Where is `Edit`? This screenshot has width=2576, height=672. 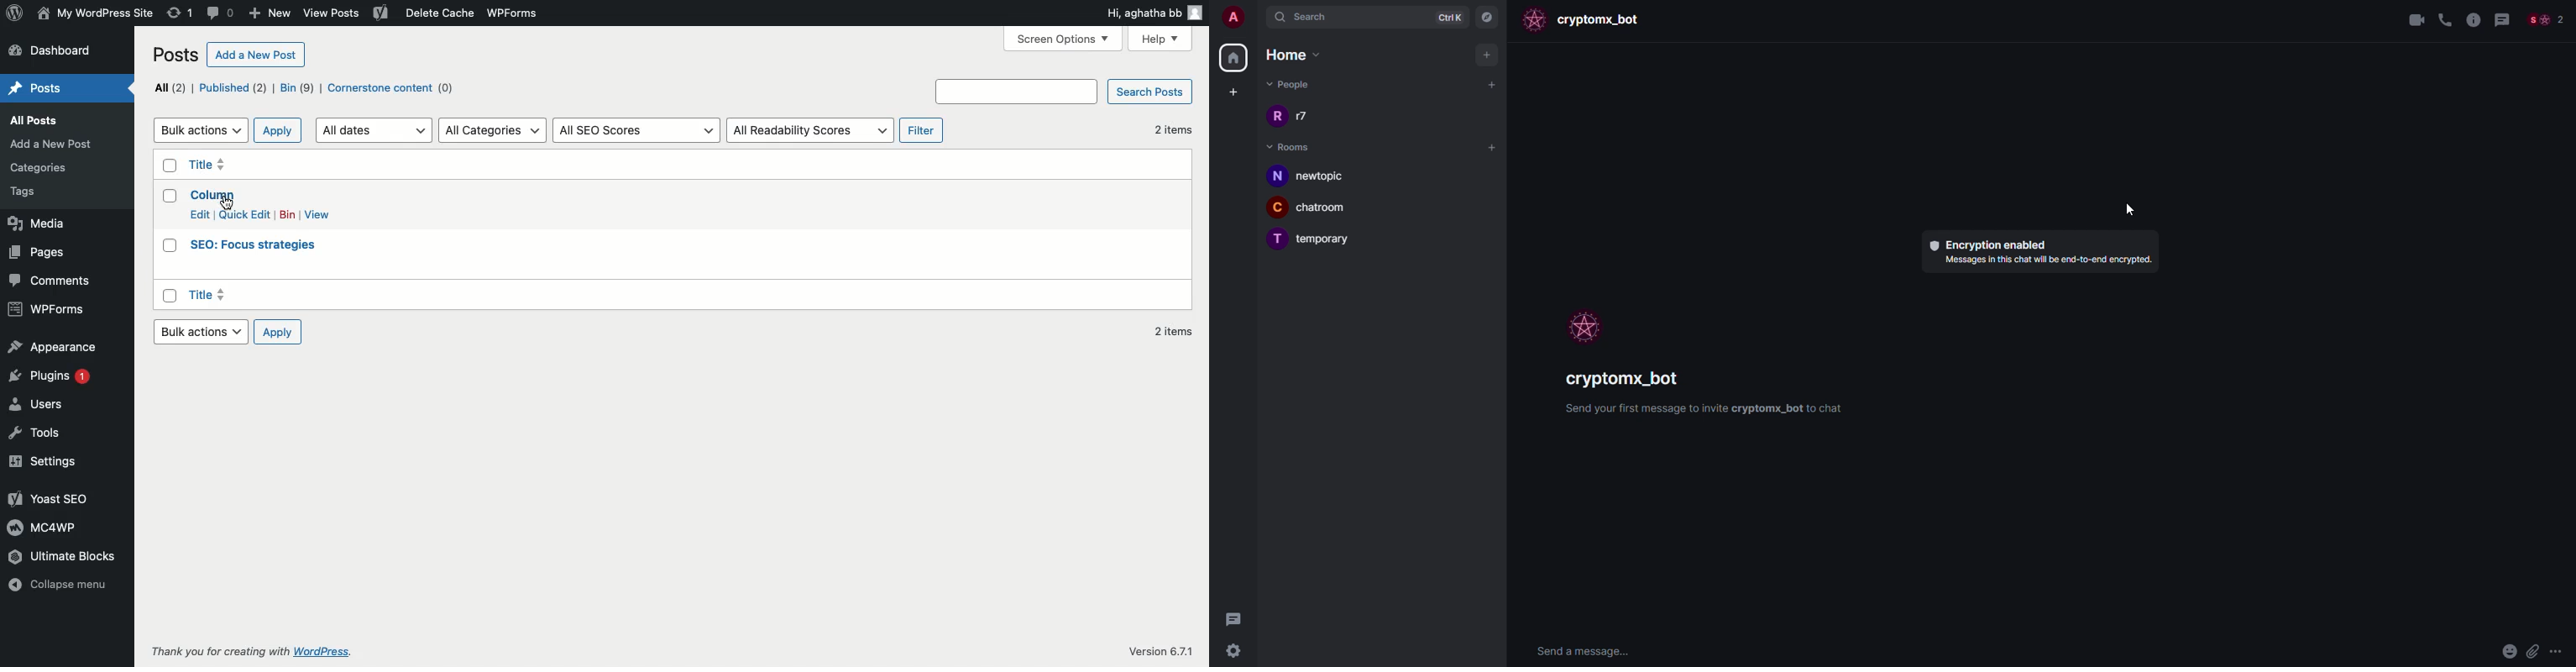
Edit is located at coordinates (200, 215).